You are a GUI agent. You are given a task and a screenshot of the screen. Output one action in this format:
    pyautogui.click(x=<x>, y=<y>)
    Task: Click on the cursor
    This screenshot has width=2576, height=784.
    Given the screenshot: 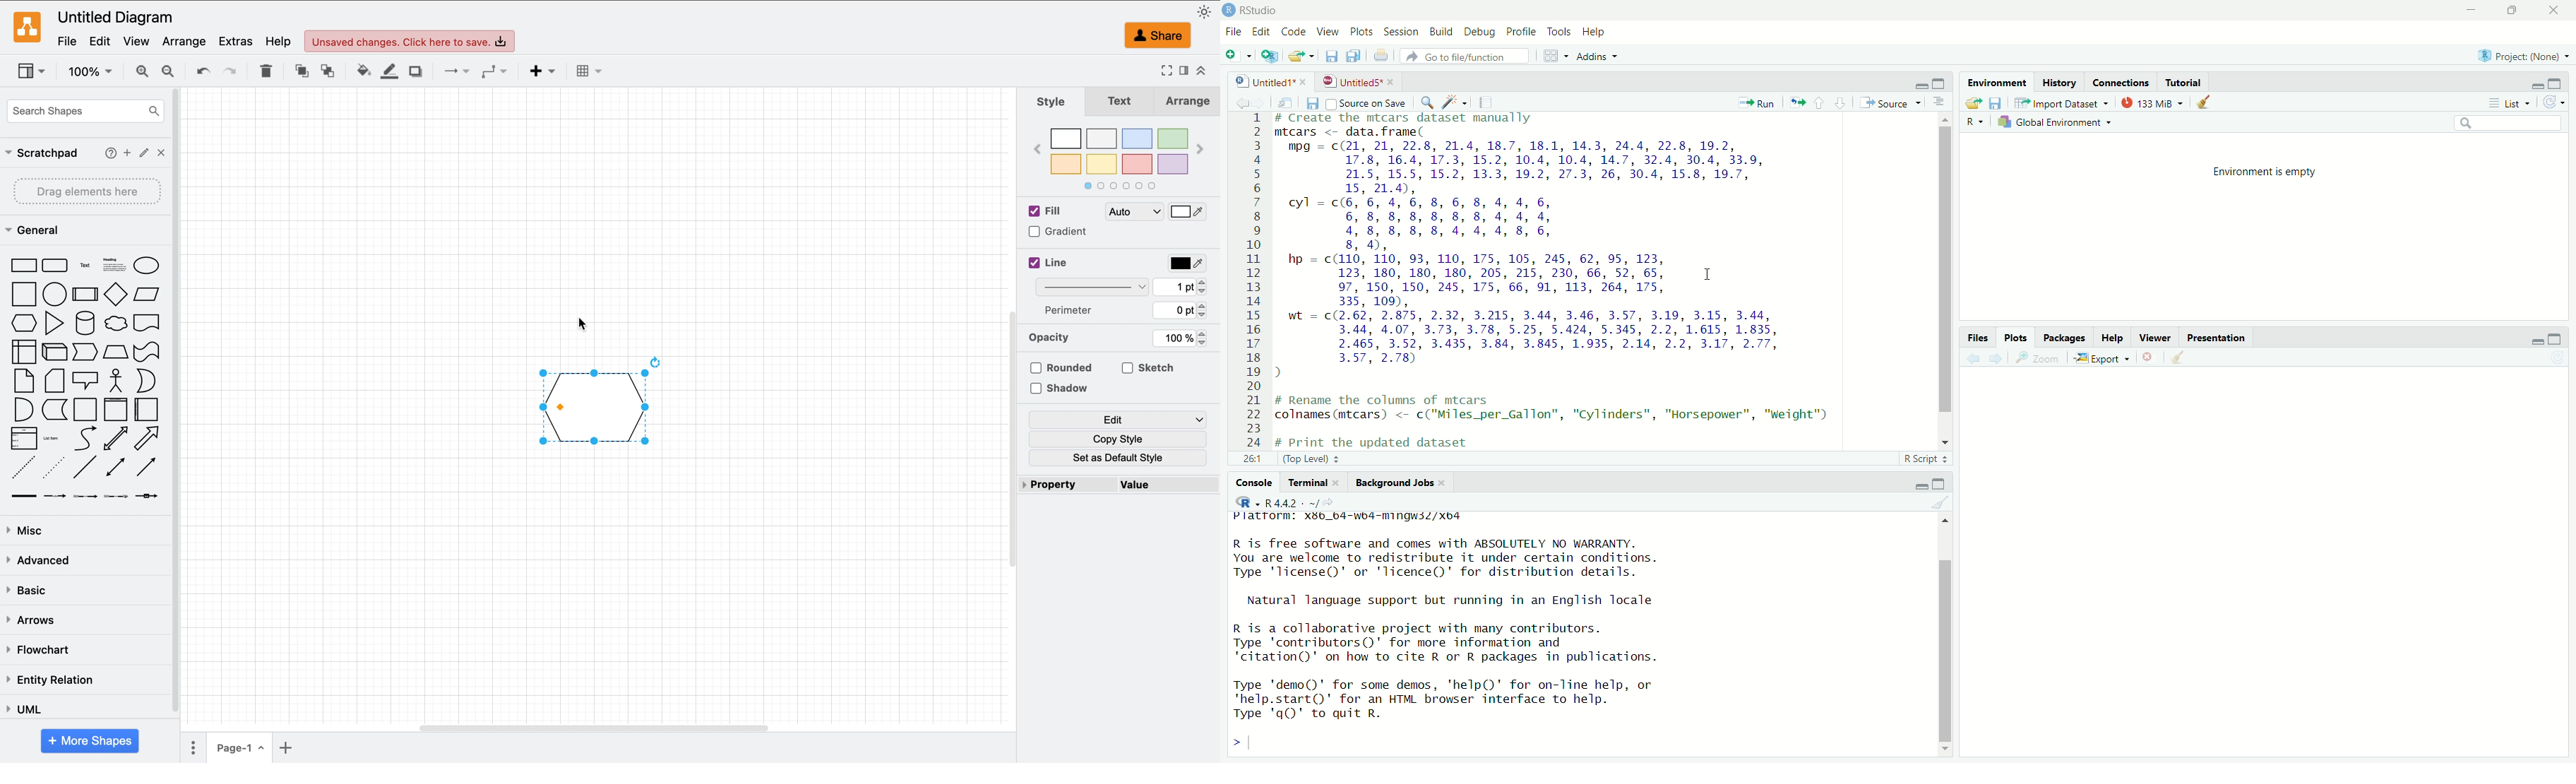 What is the action you would take?
    pyautogui.click(x=1706, y=273)
    